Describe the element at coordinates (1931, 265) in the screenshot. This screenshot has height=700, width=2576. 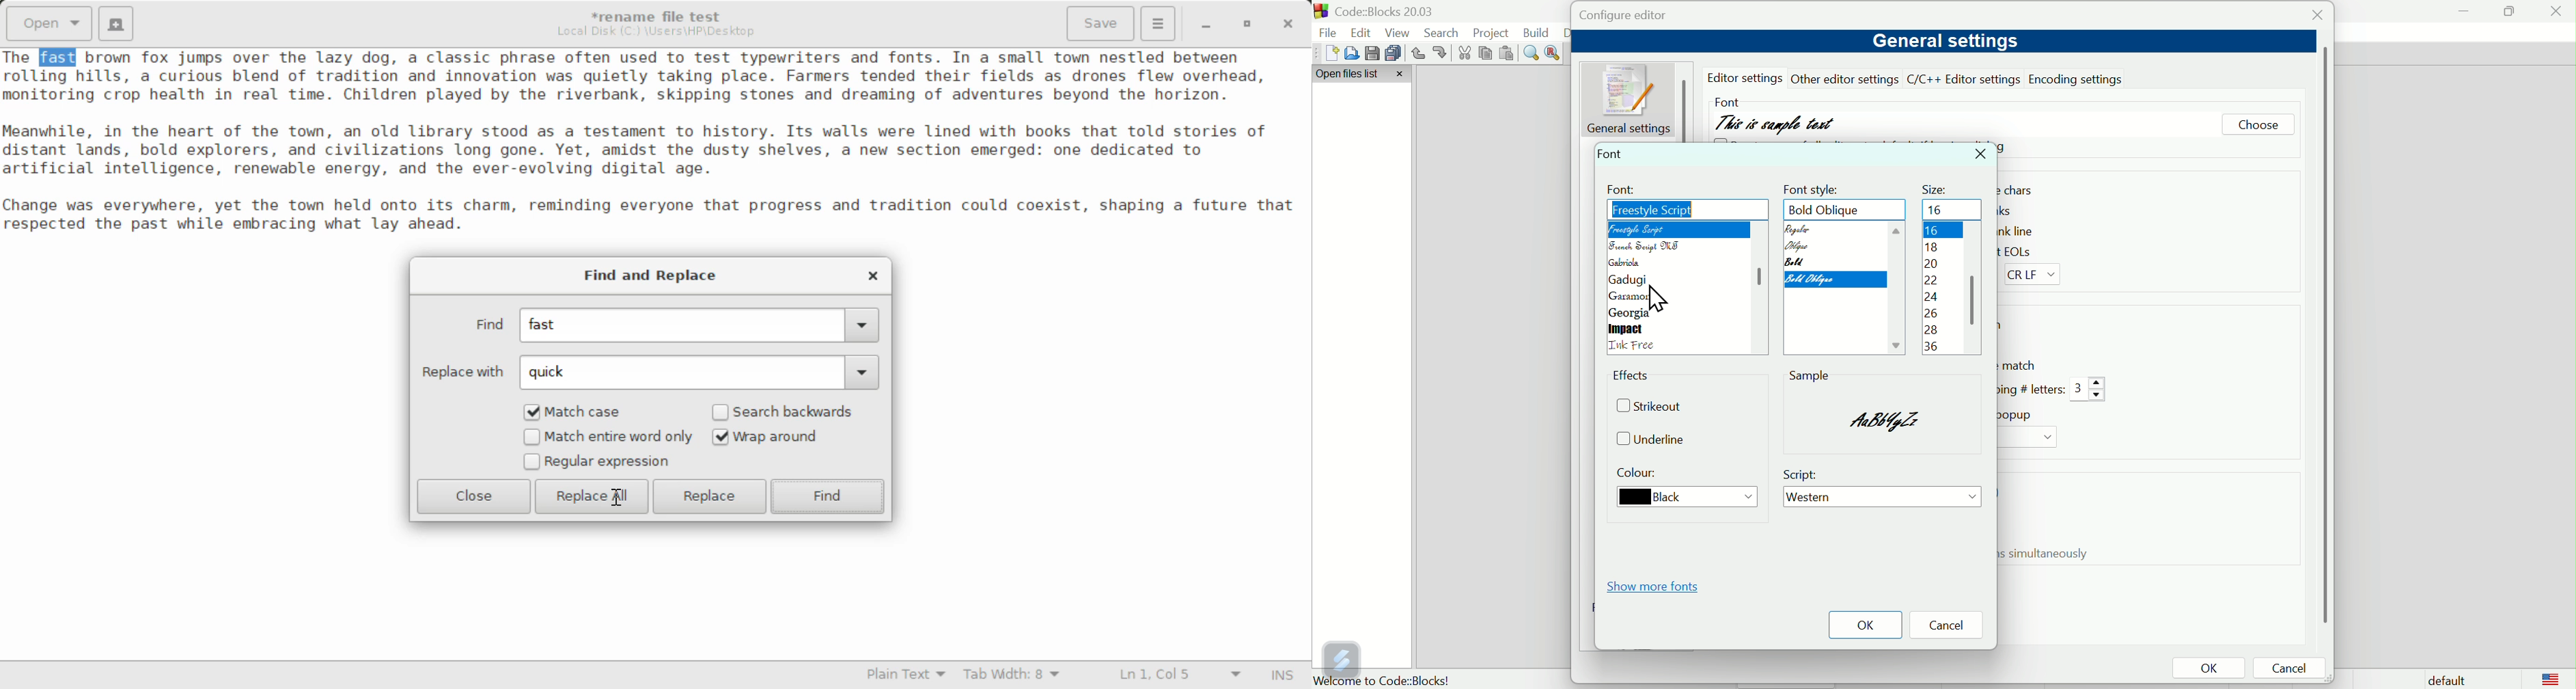
I see `20` at that location.